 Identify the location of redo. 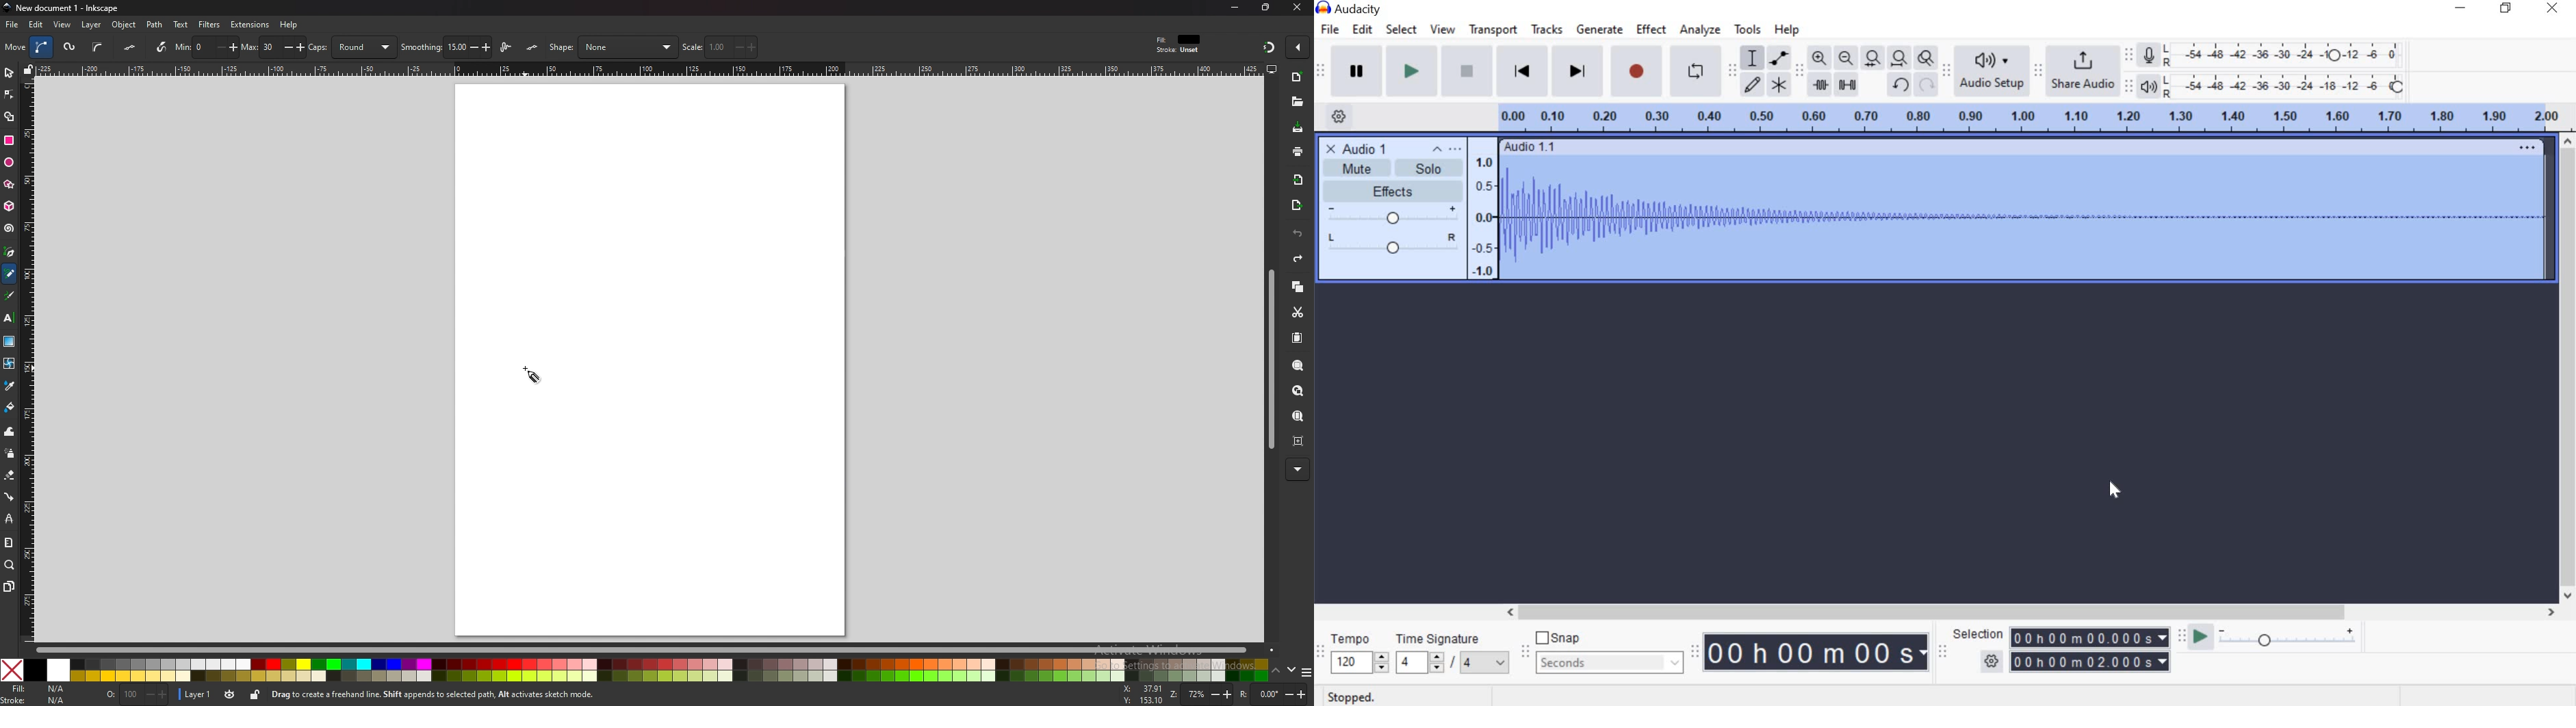
(1298, 259).